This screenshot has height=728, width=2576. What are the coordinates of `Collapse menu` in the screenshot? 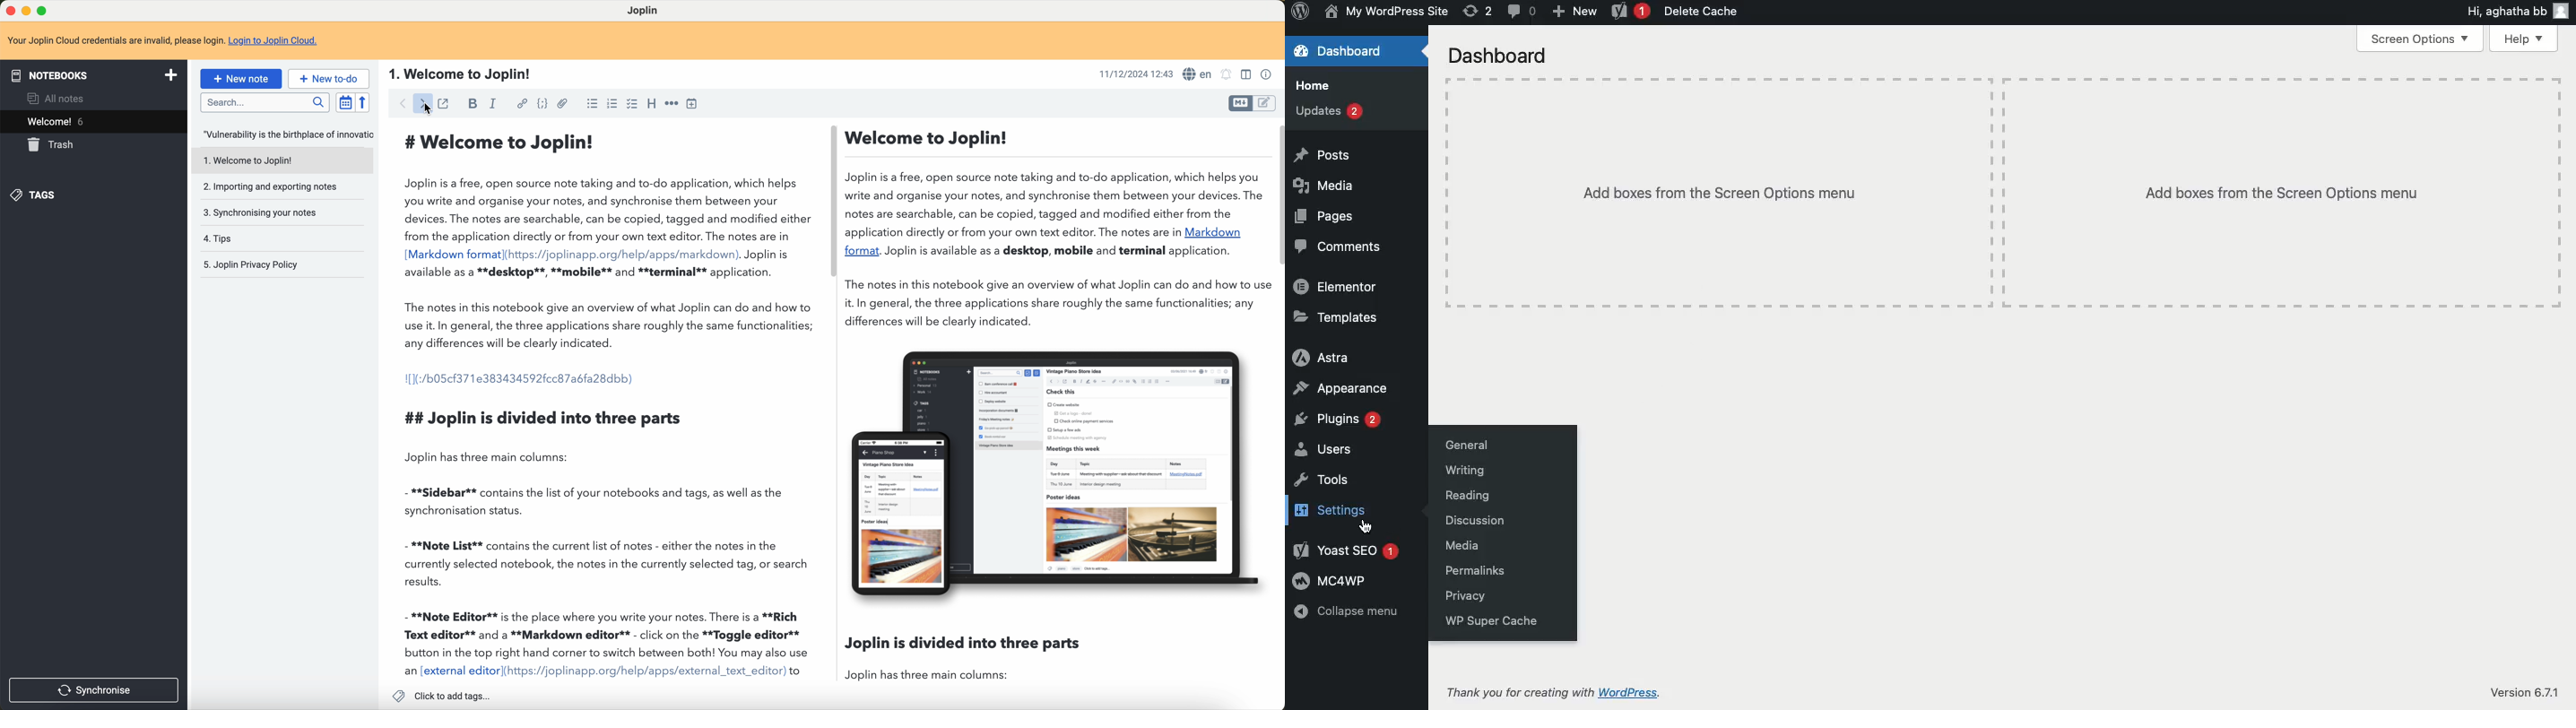 It's located at (1349, 610).